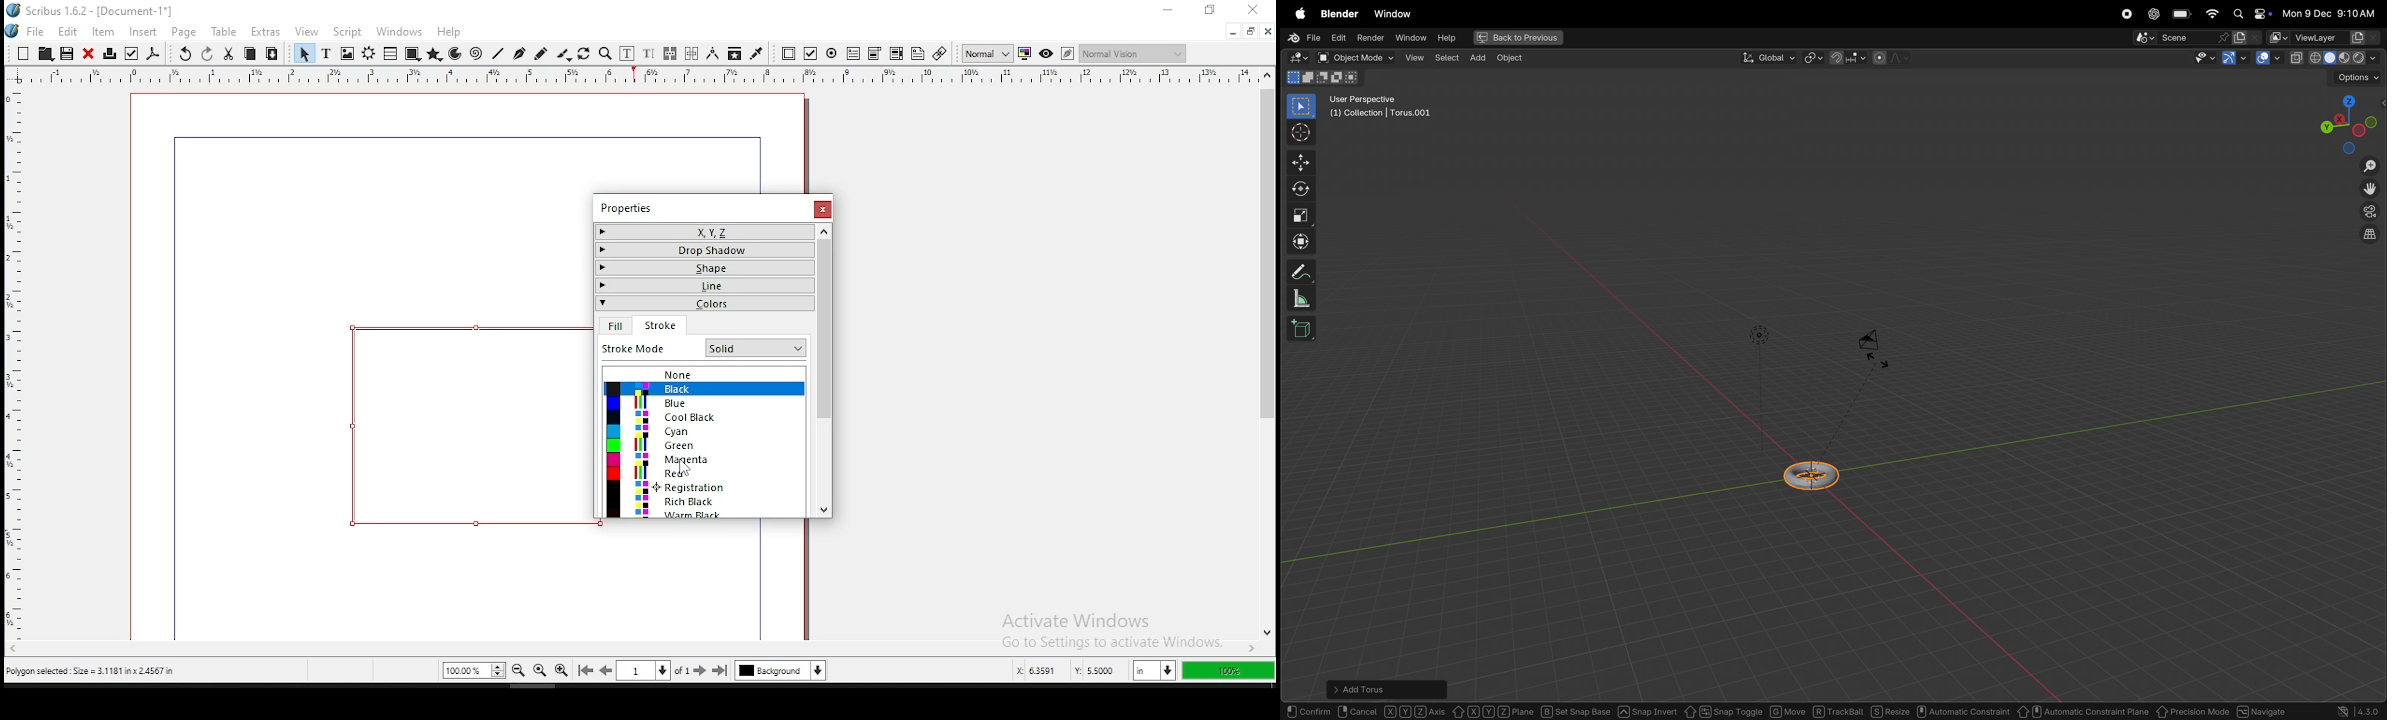 Image resolution: width=2408 pixels, height=728 pixels. Describe the element at coordinates (541, 53) in the screenshot. I see `freehand line` at that location.